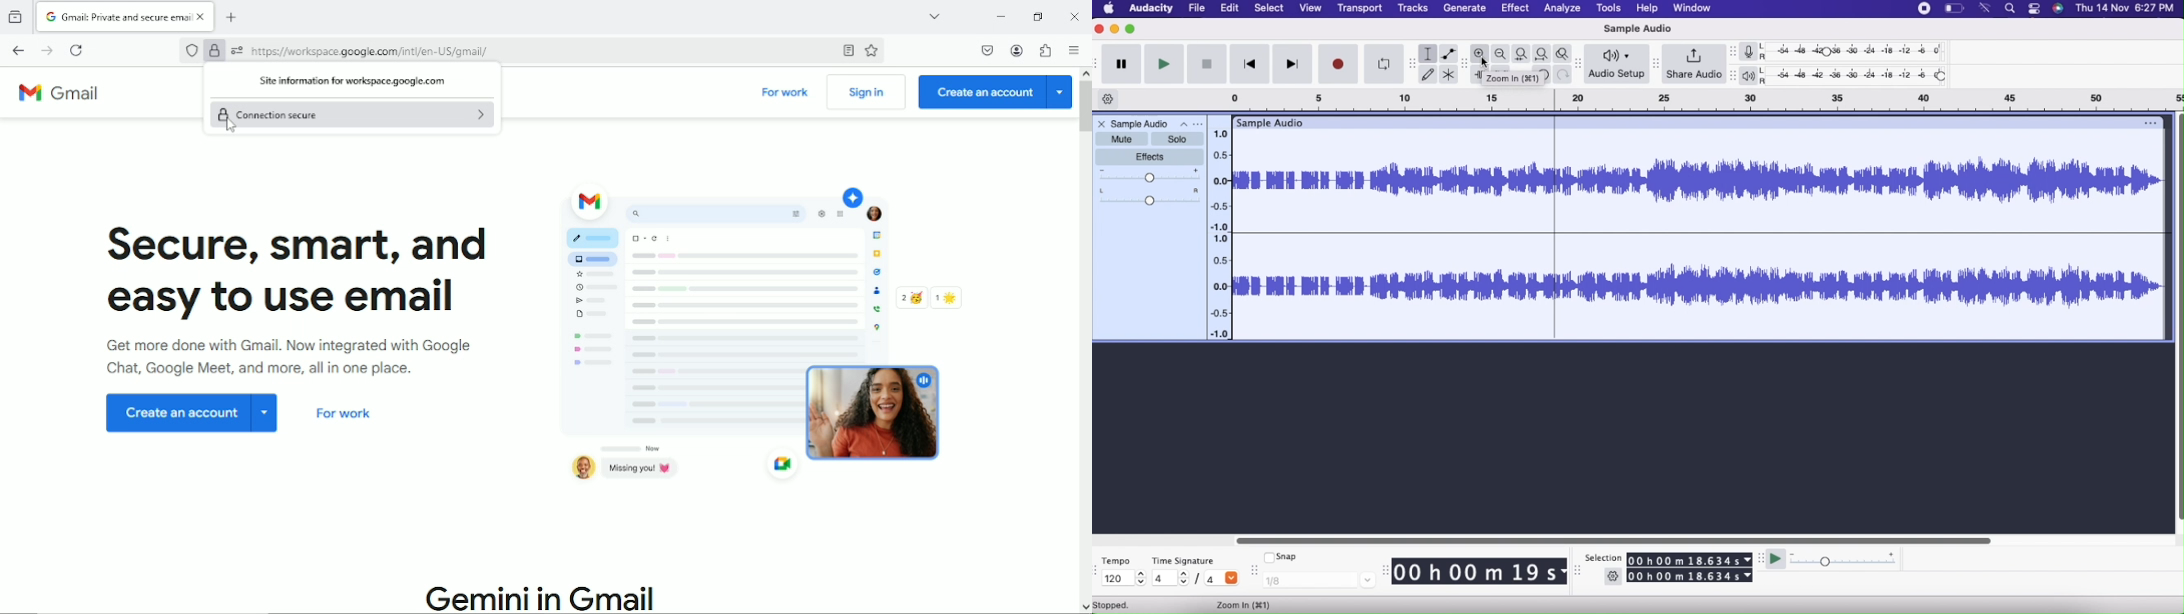  Describe the element at coordinates (1108, 100) in the screenshot. I see `Timeline options` at that location.